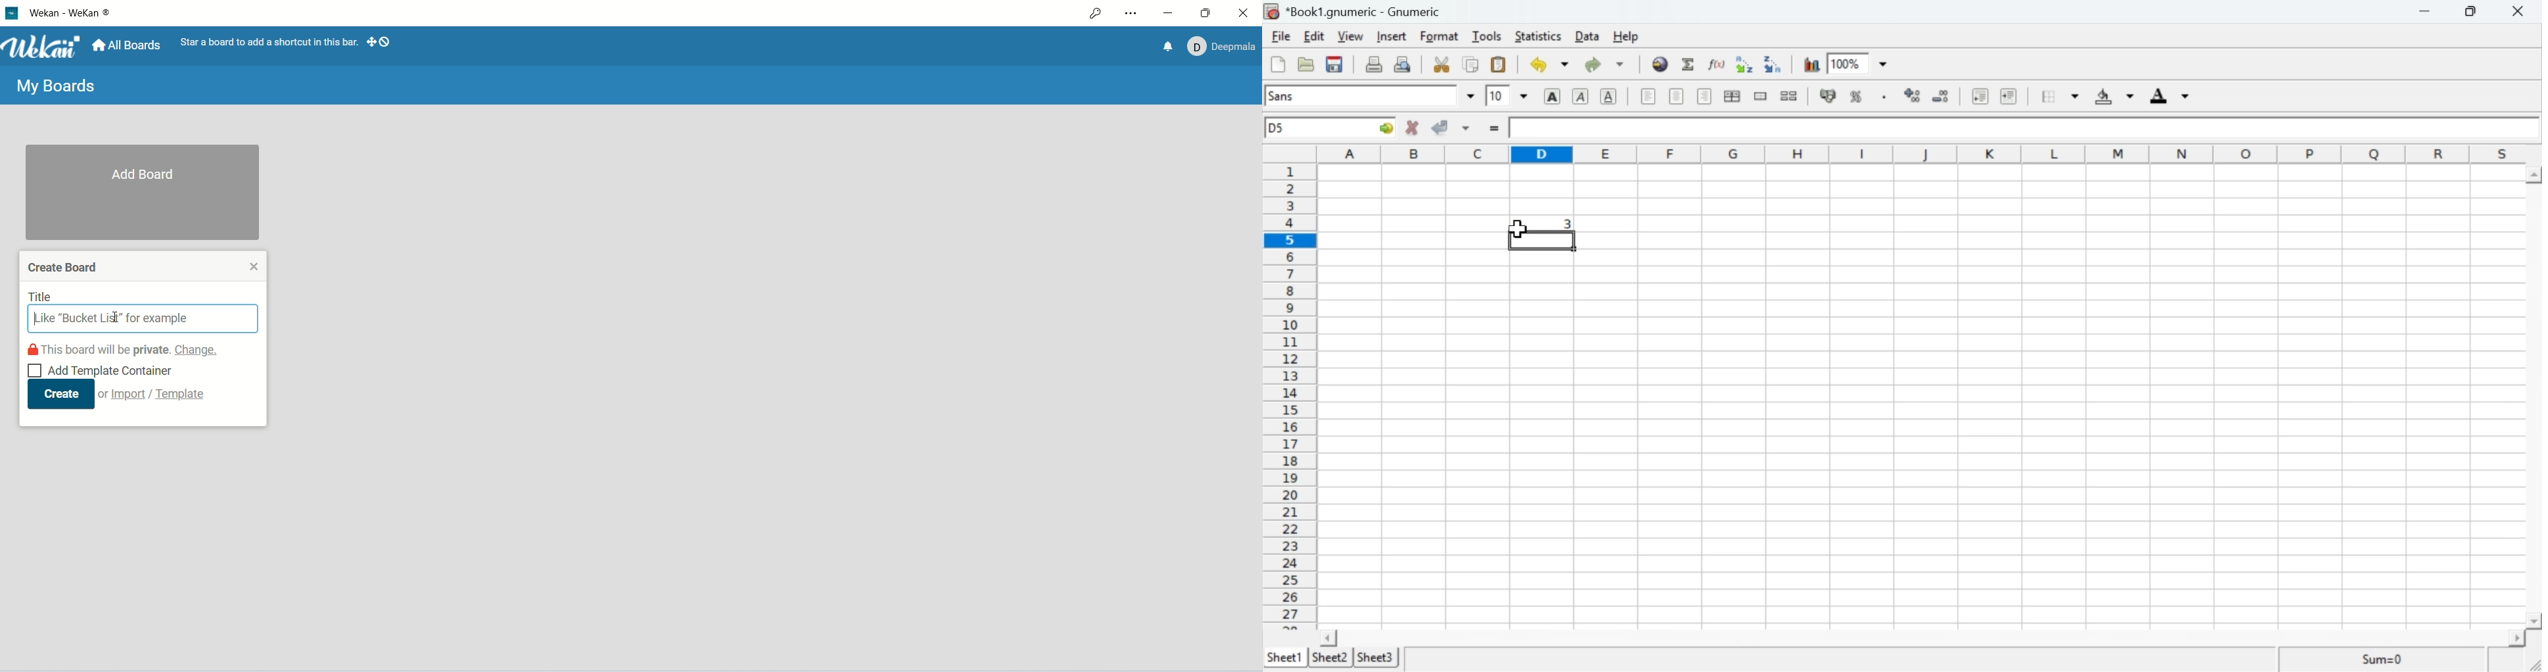 The width and height of the screenshot is (2548, 672). Describe the element at coordinates (1944, 96) in the screenshot. I see `Decrease number of decimals` at that location.